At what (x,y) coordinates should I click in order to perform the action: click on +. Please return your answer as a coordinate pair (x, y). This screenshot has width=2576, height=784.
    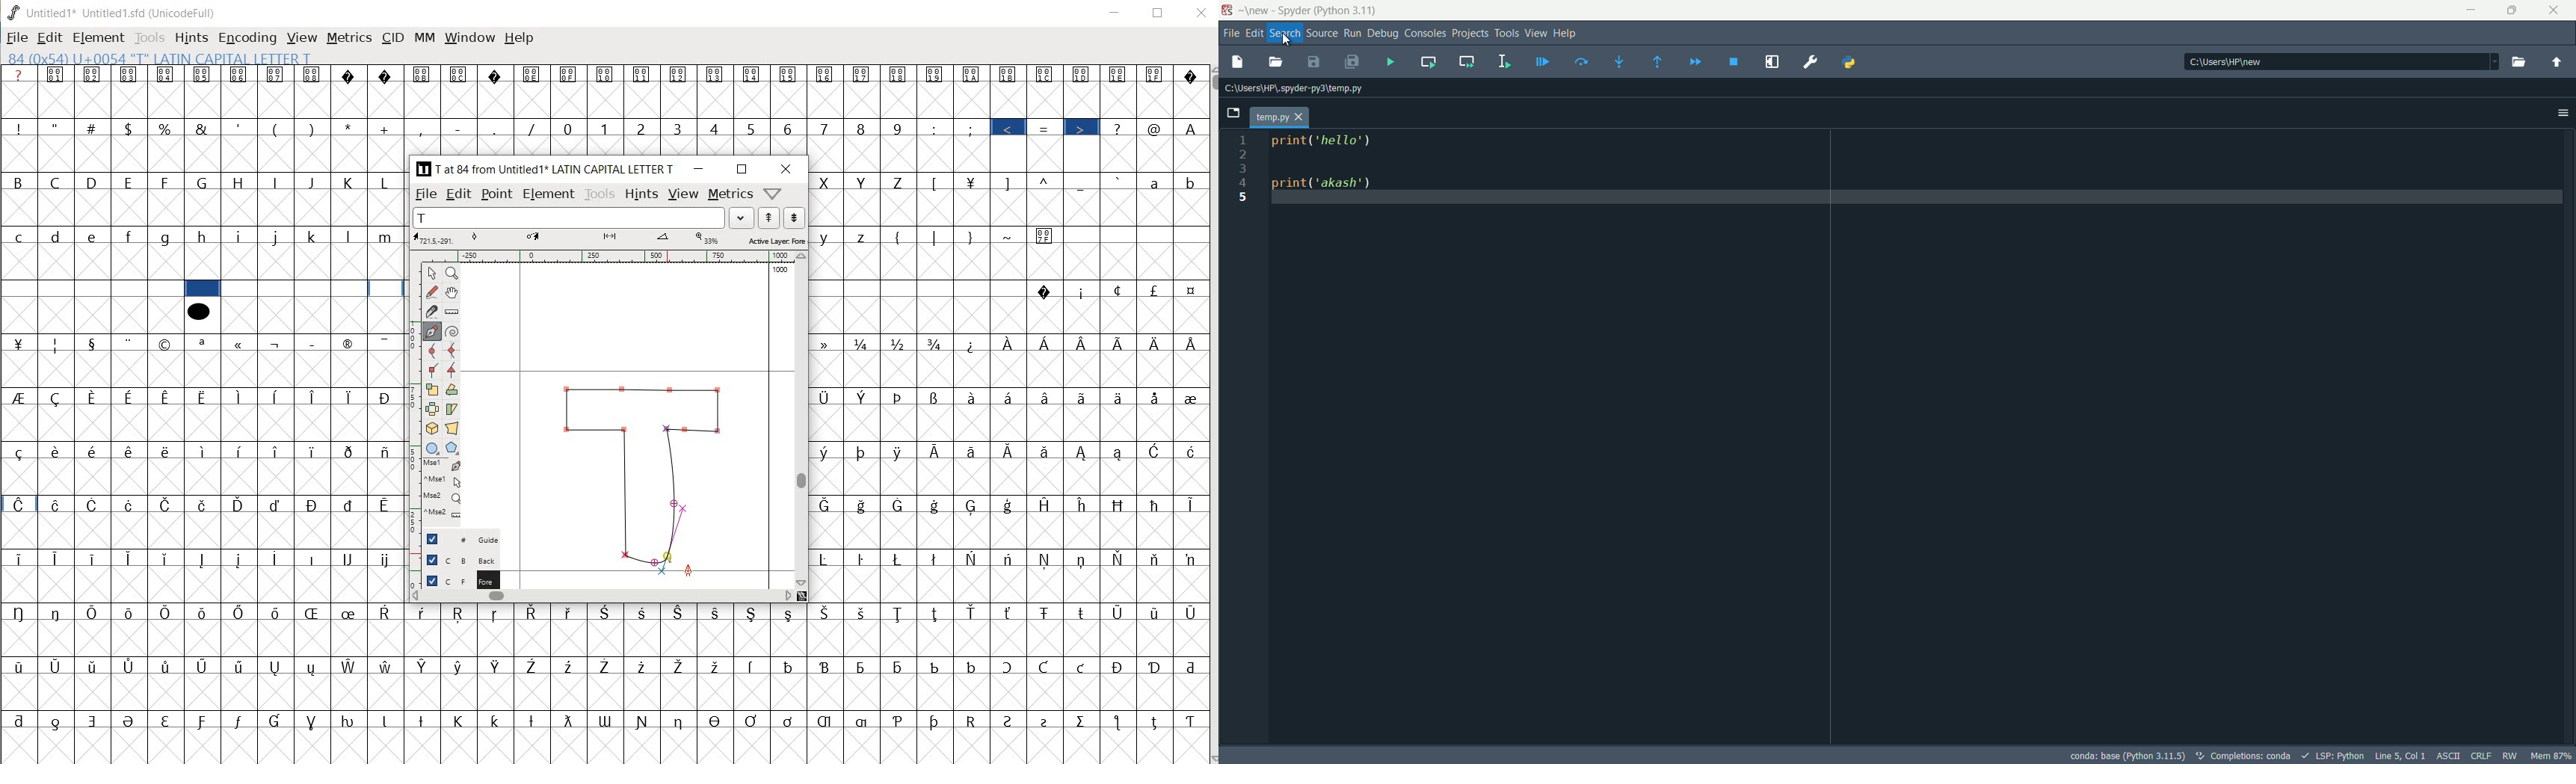
    Looking at the image, I should click on (386, 129).